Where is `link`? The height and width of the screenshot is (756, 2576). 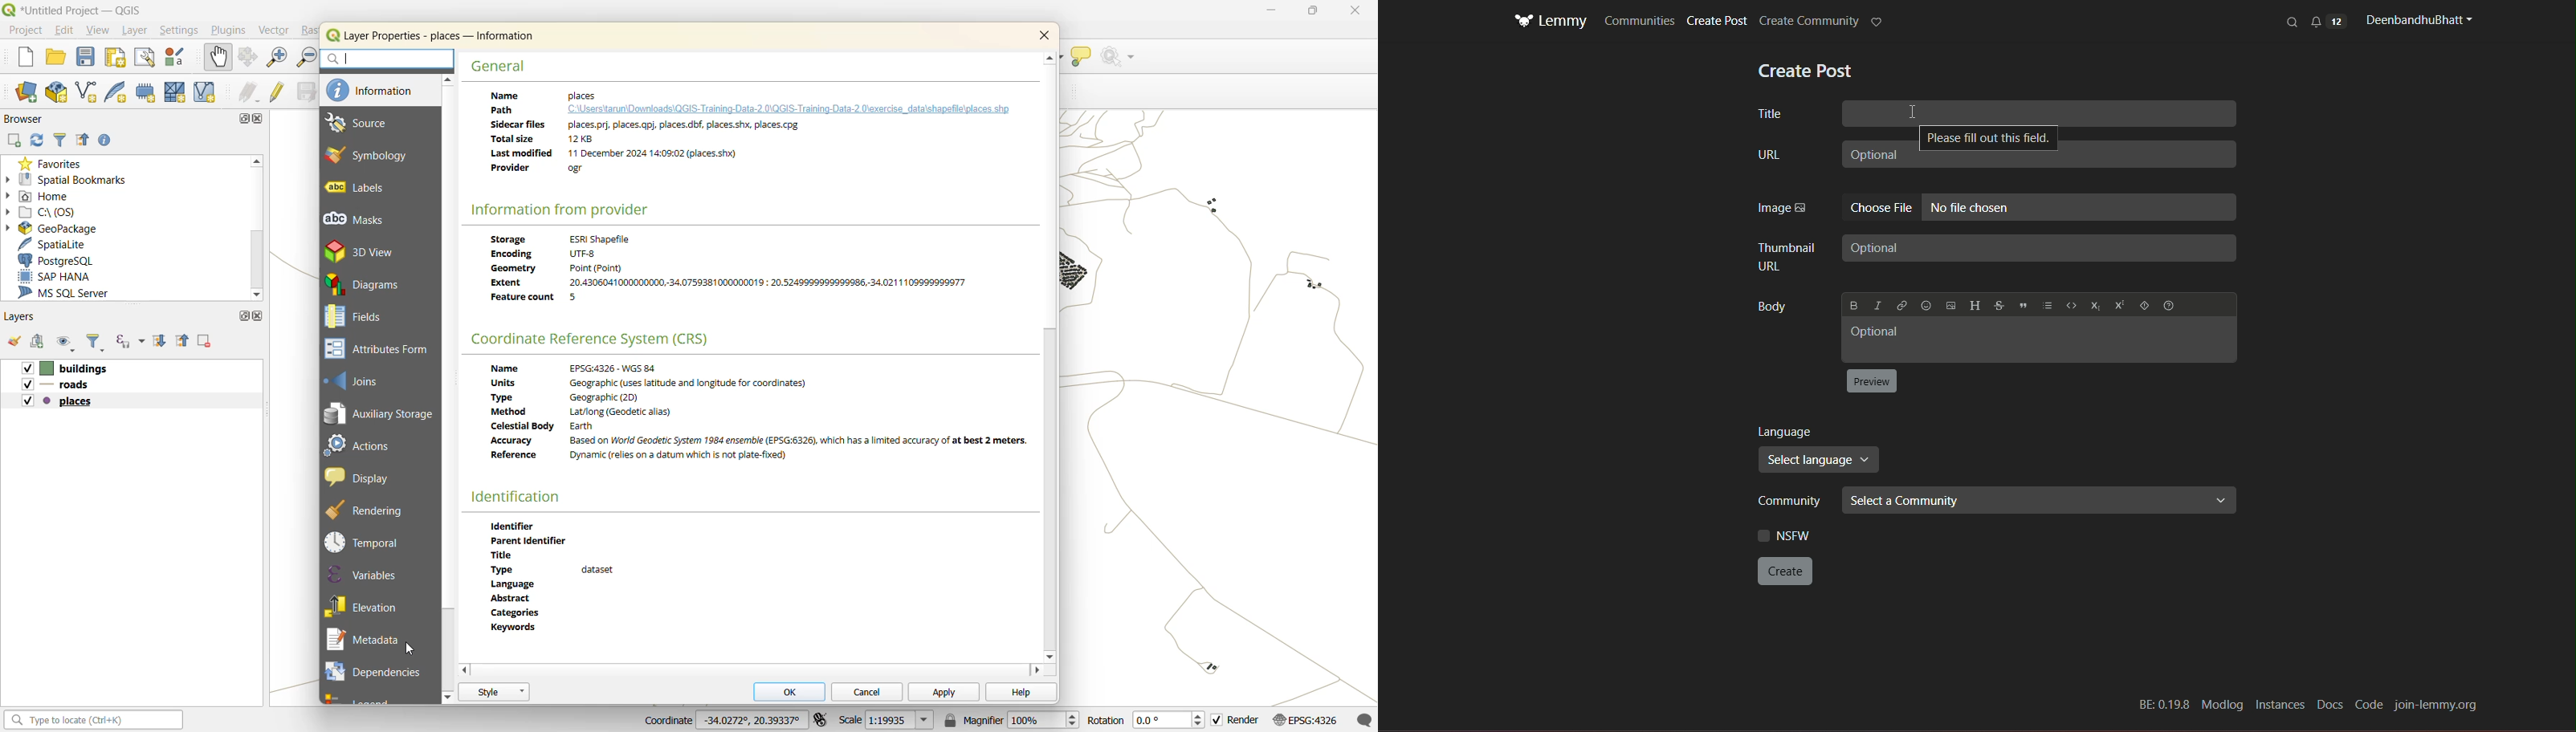 link is located at coordinates (1901, 306).